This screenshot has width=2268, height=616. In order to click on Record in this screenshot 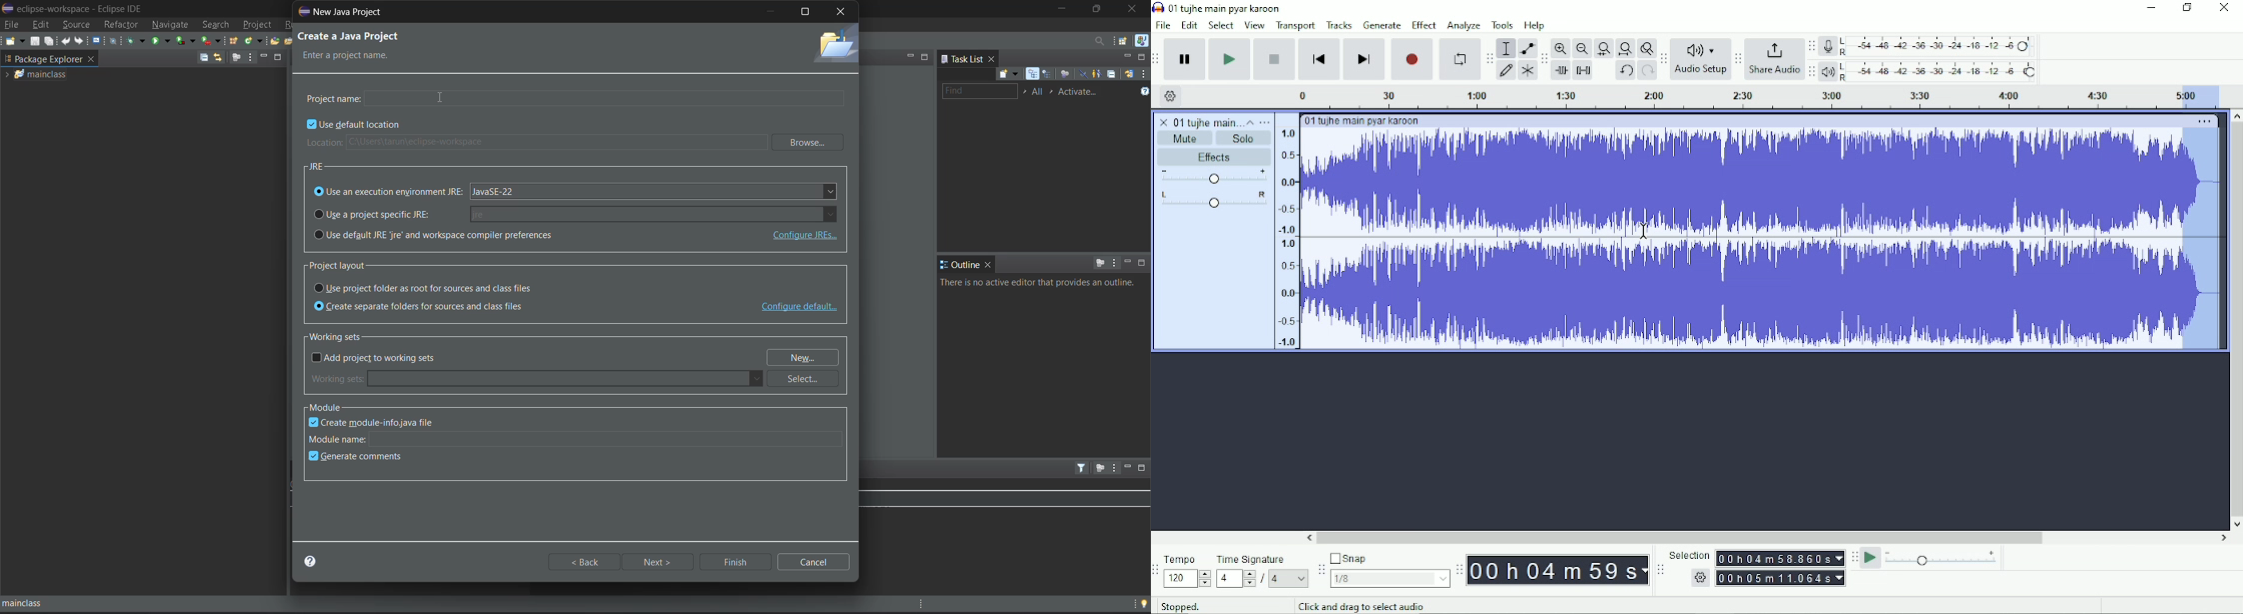, I will do `click(1413, 60)`.